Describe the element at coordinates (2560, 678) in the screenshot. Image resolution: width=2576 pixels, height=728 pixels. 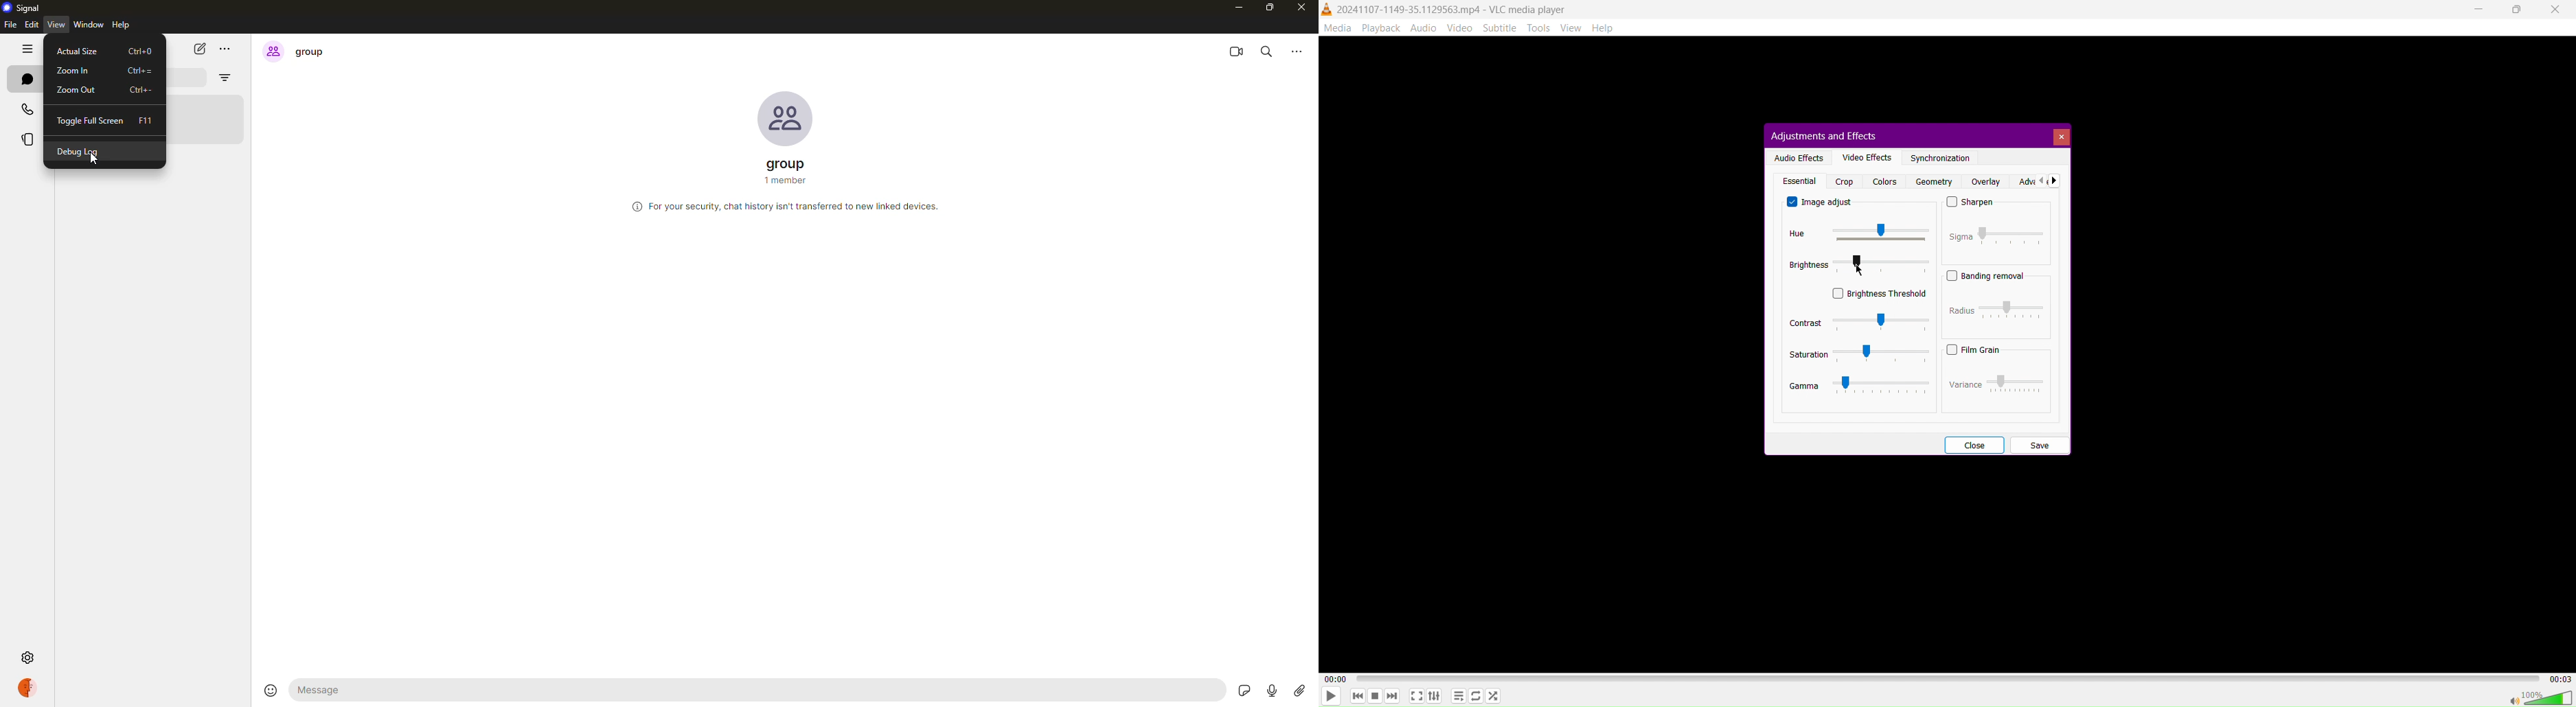
I see `00:03` at that location.